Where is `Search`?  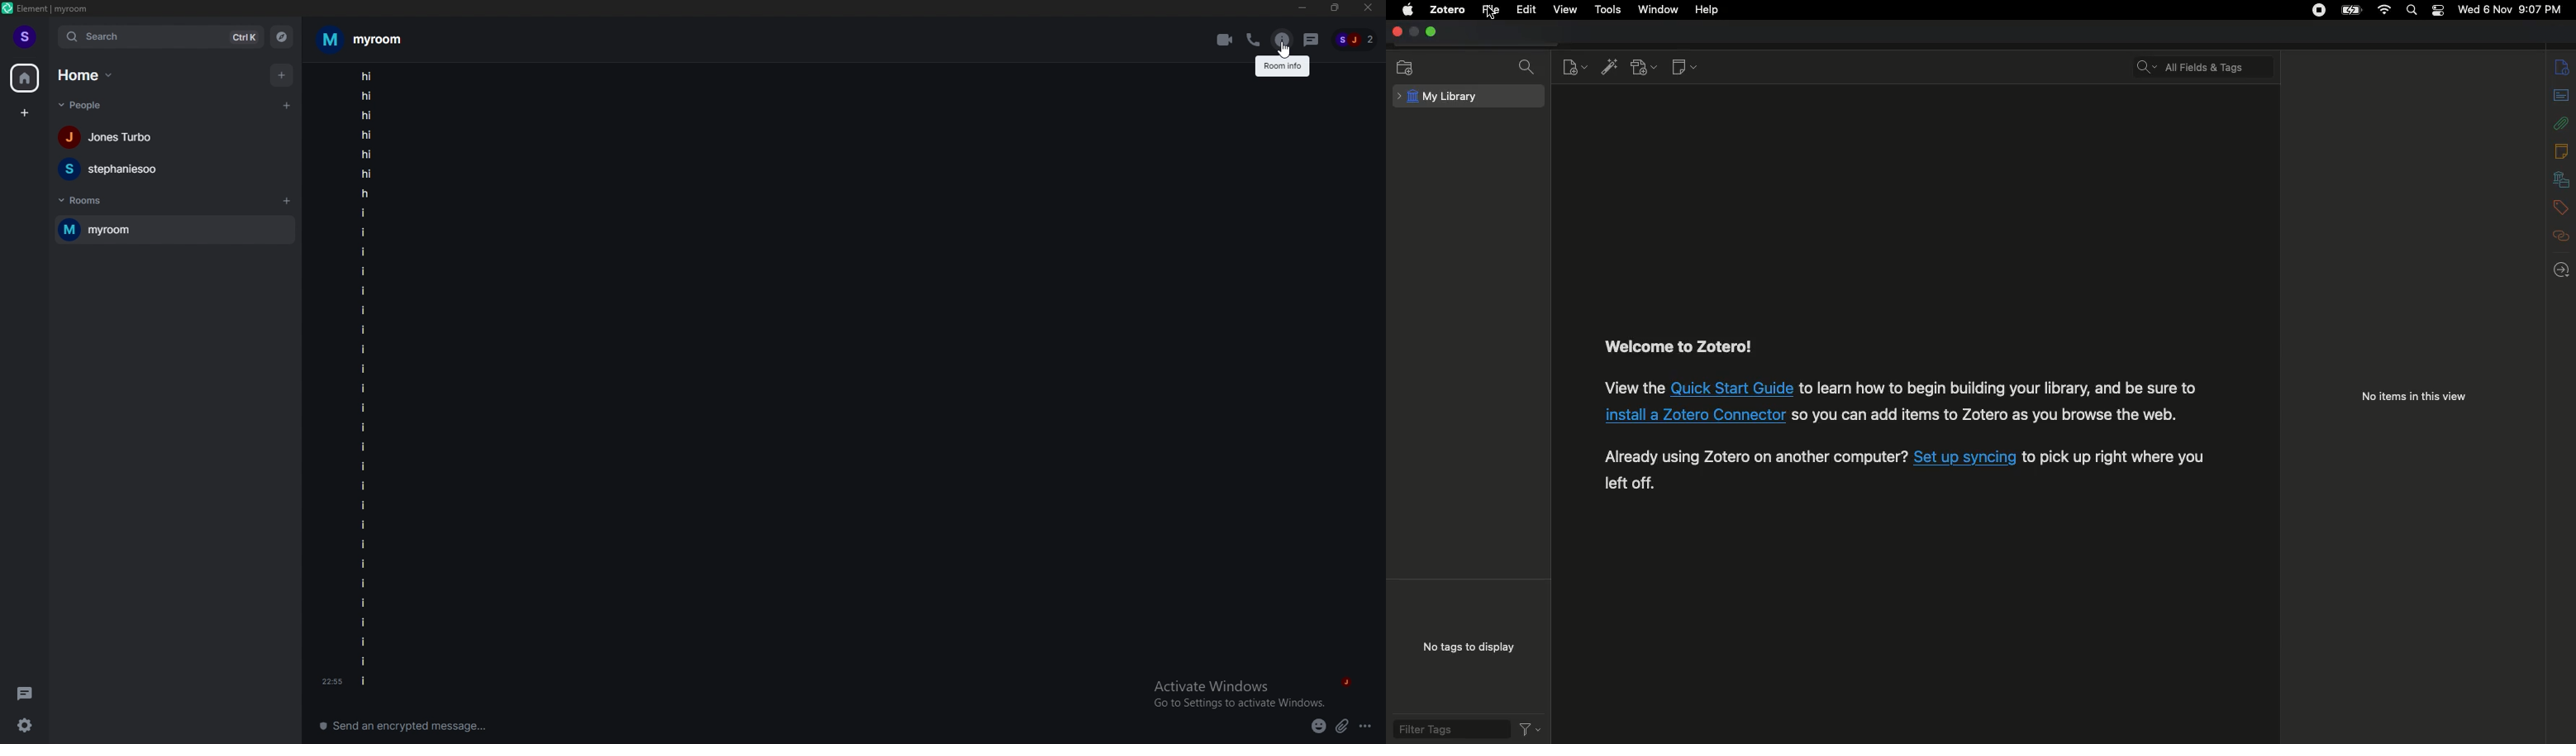 Search is located at coordinates (2412, 10).